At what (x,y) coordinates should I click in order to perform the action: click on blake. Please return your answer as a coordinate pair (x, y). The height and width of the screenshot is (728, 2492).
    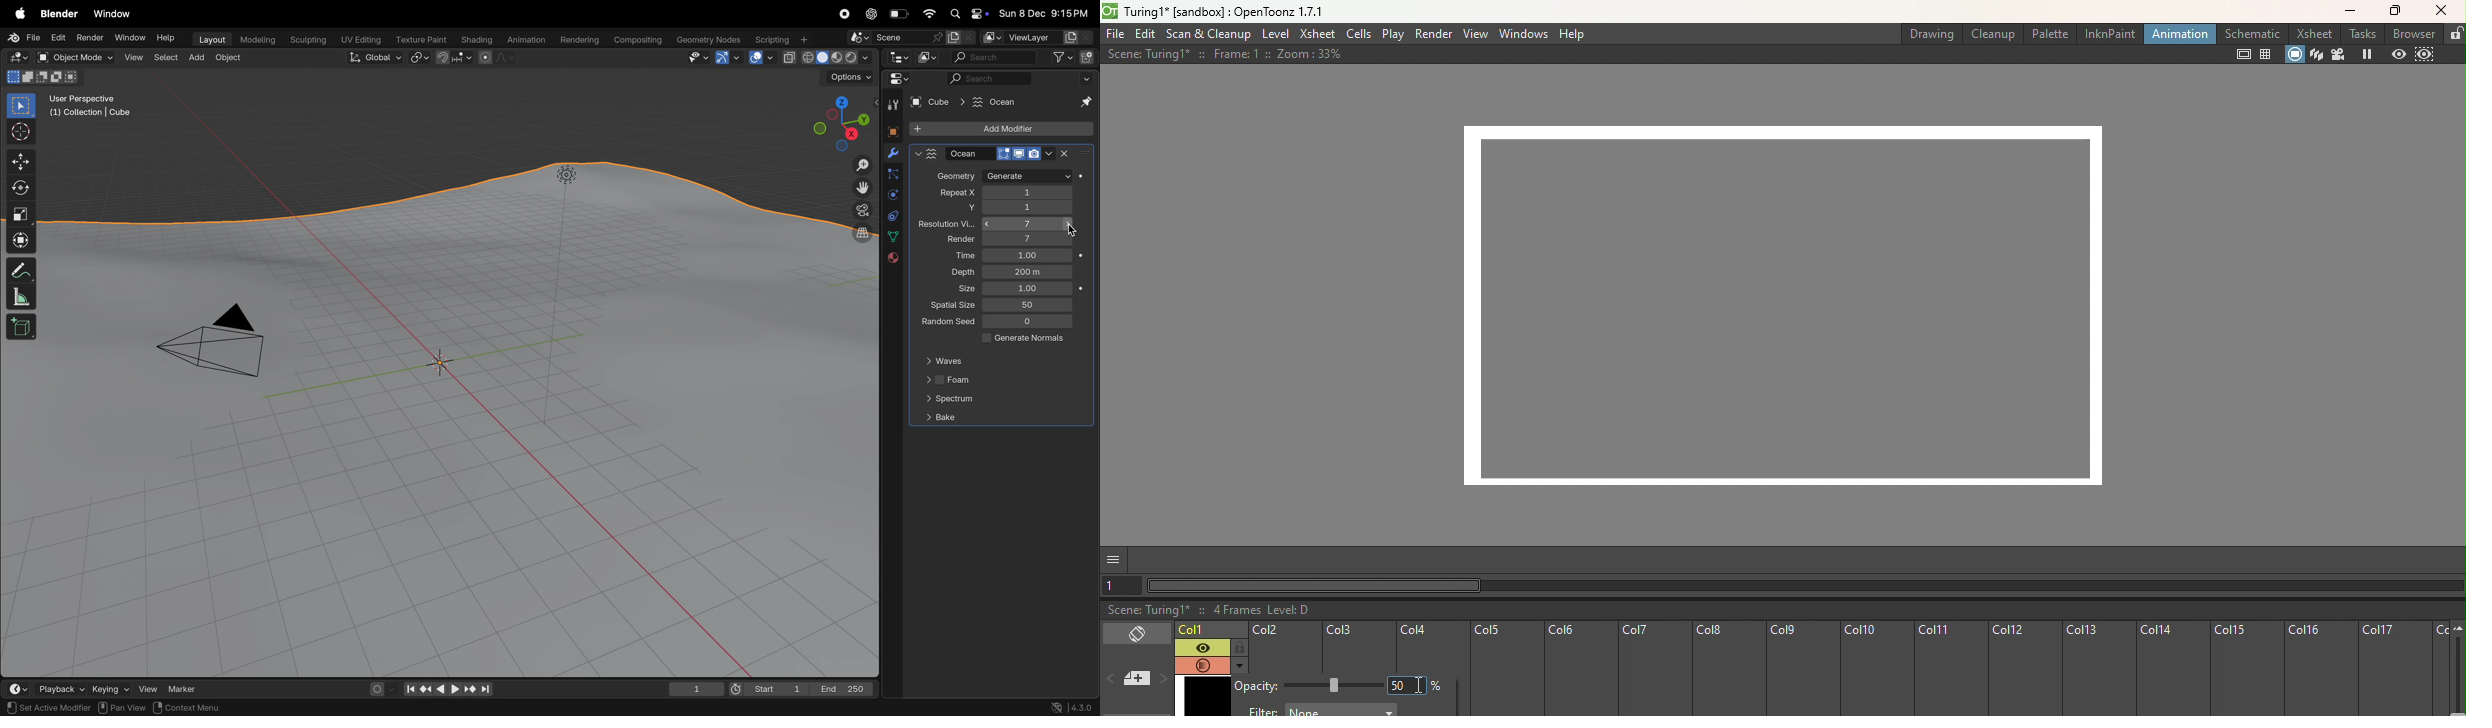
    Looking at the image, I should click on (941, 417).